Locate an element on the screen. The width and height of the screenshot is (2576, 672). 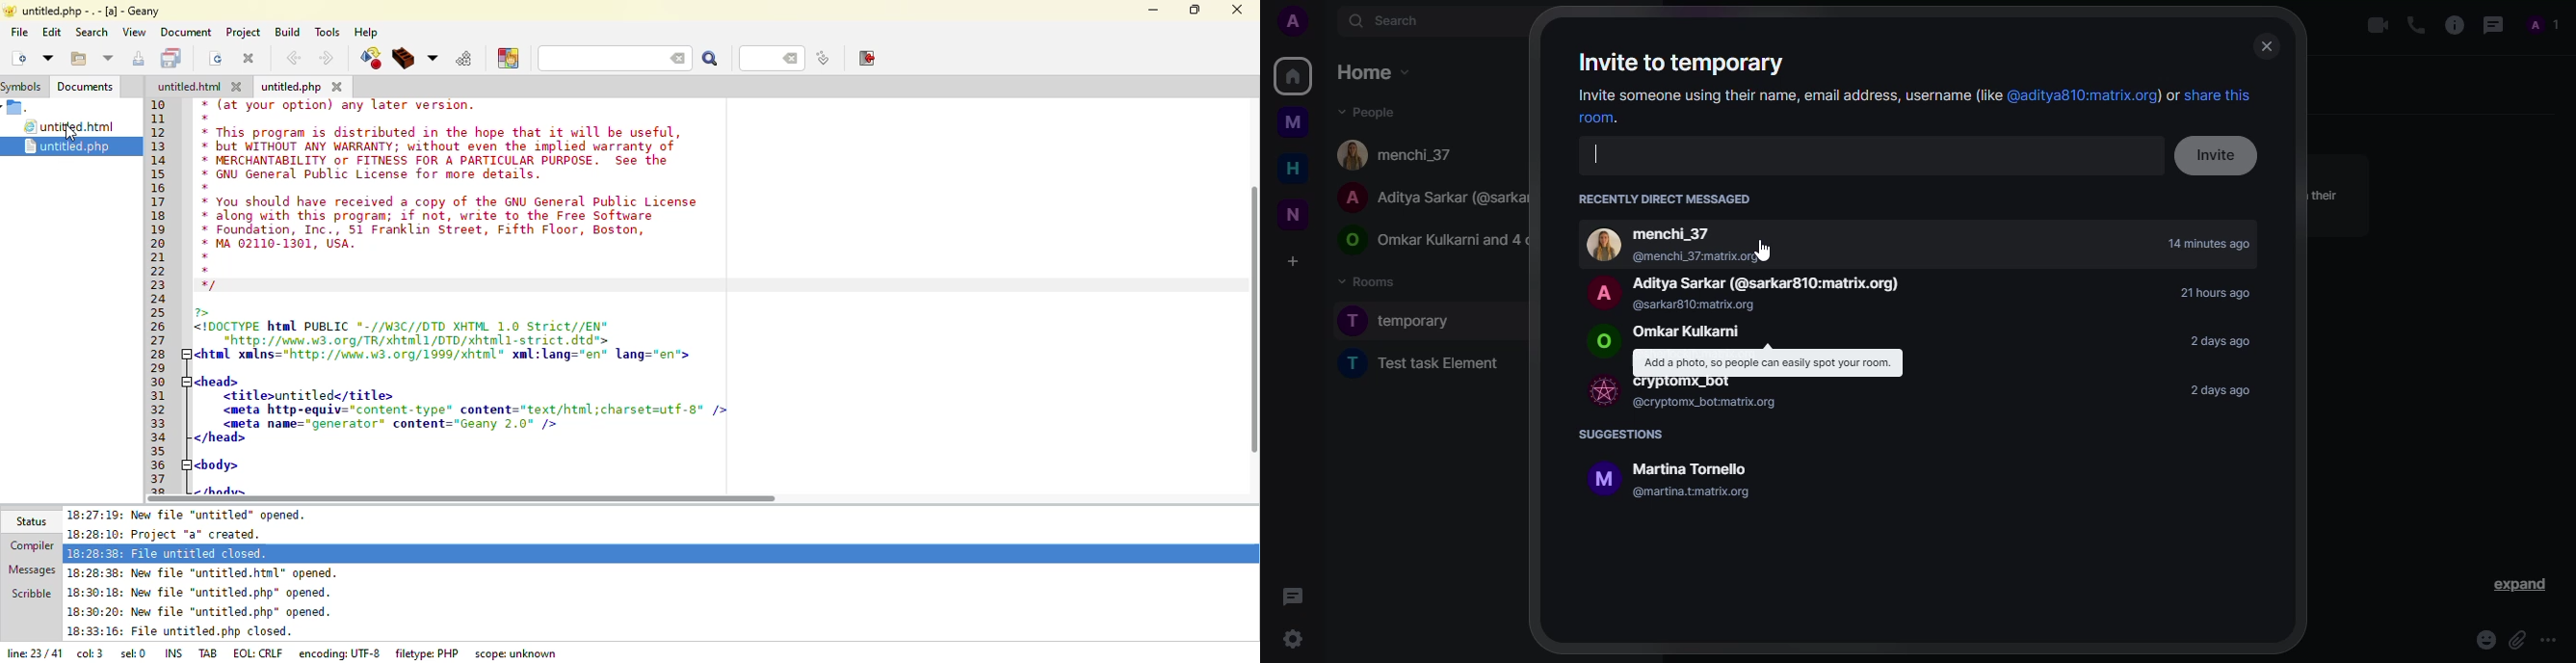
emoji is located at coordinates (2482, 640).